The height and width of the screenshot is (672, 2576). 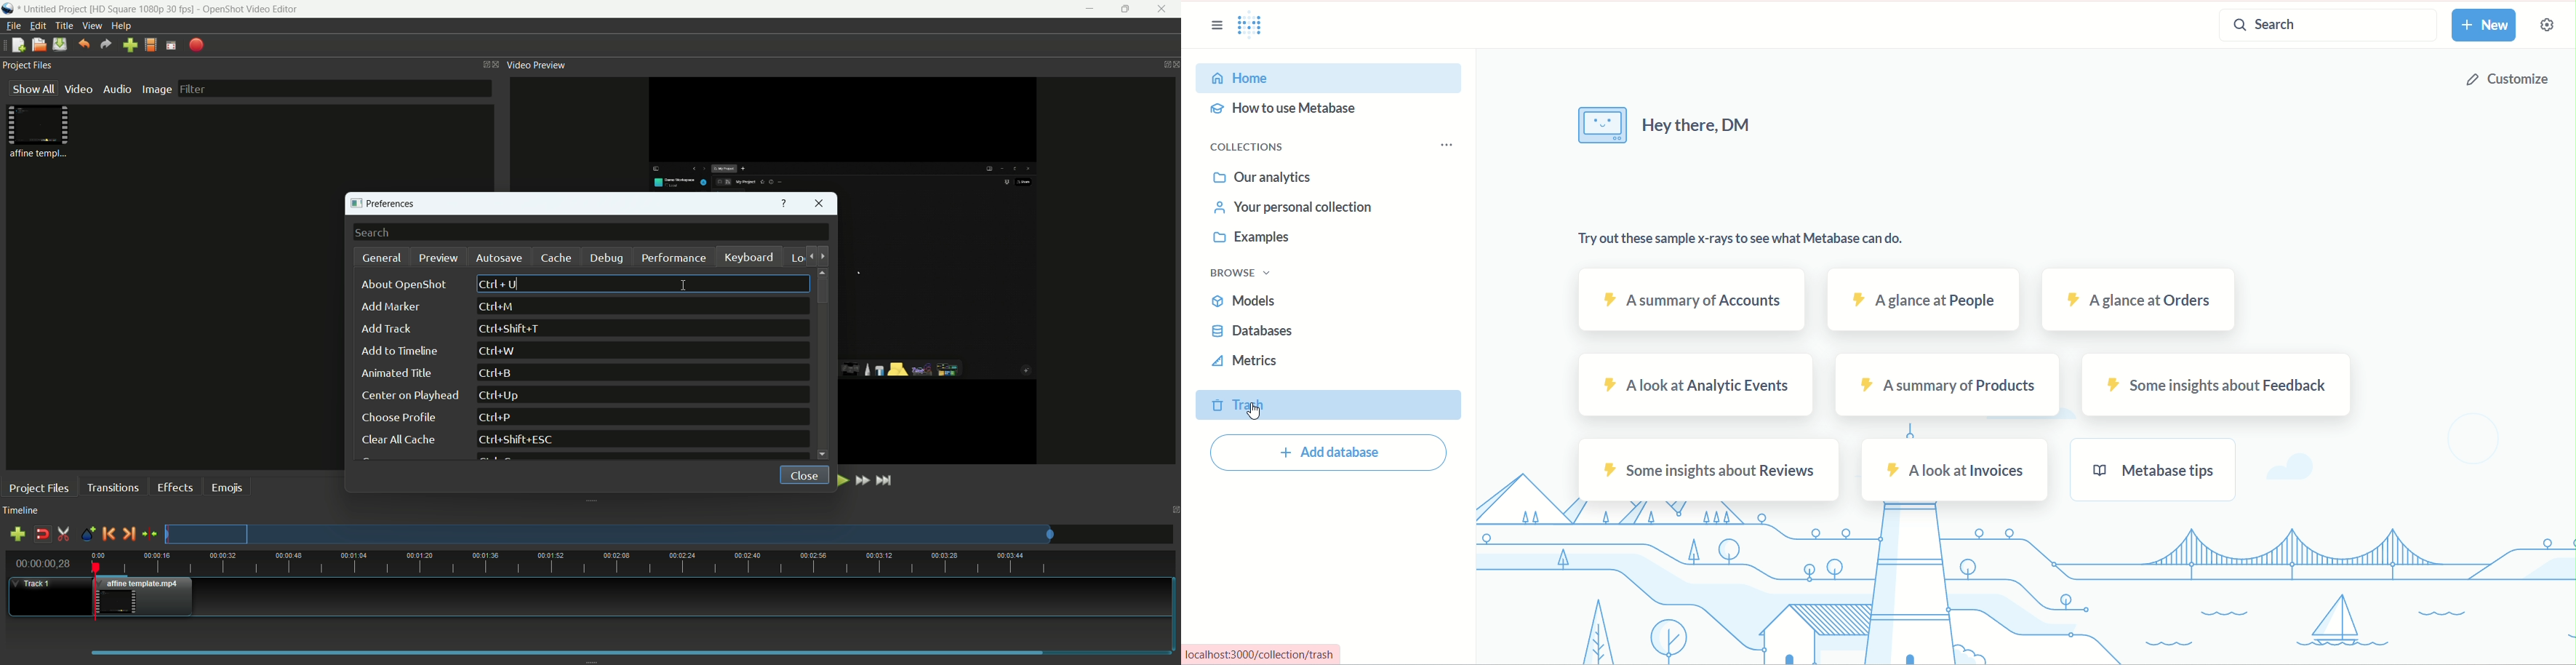 I want to click on add database, so click(x=1337, y=453).